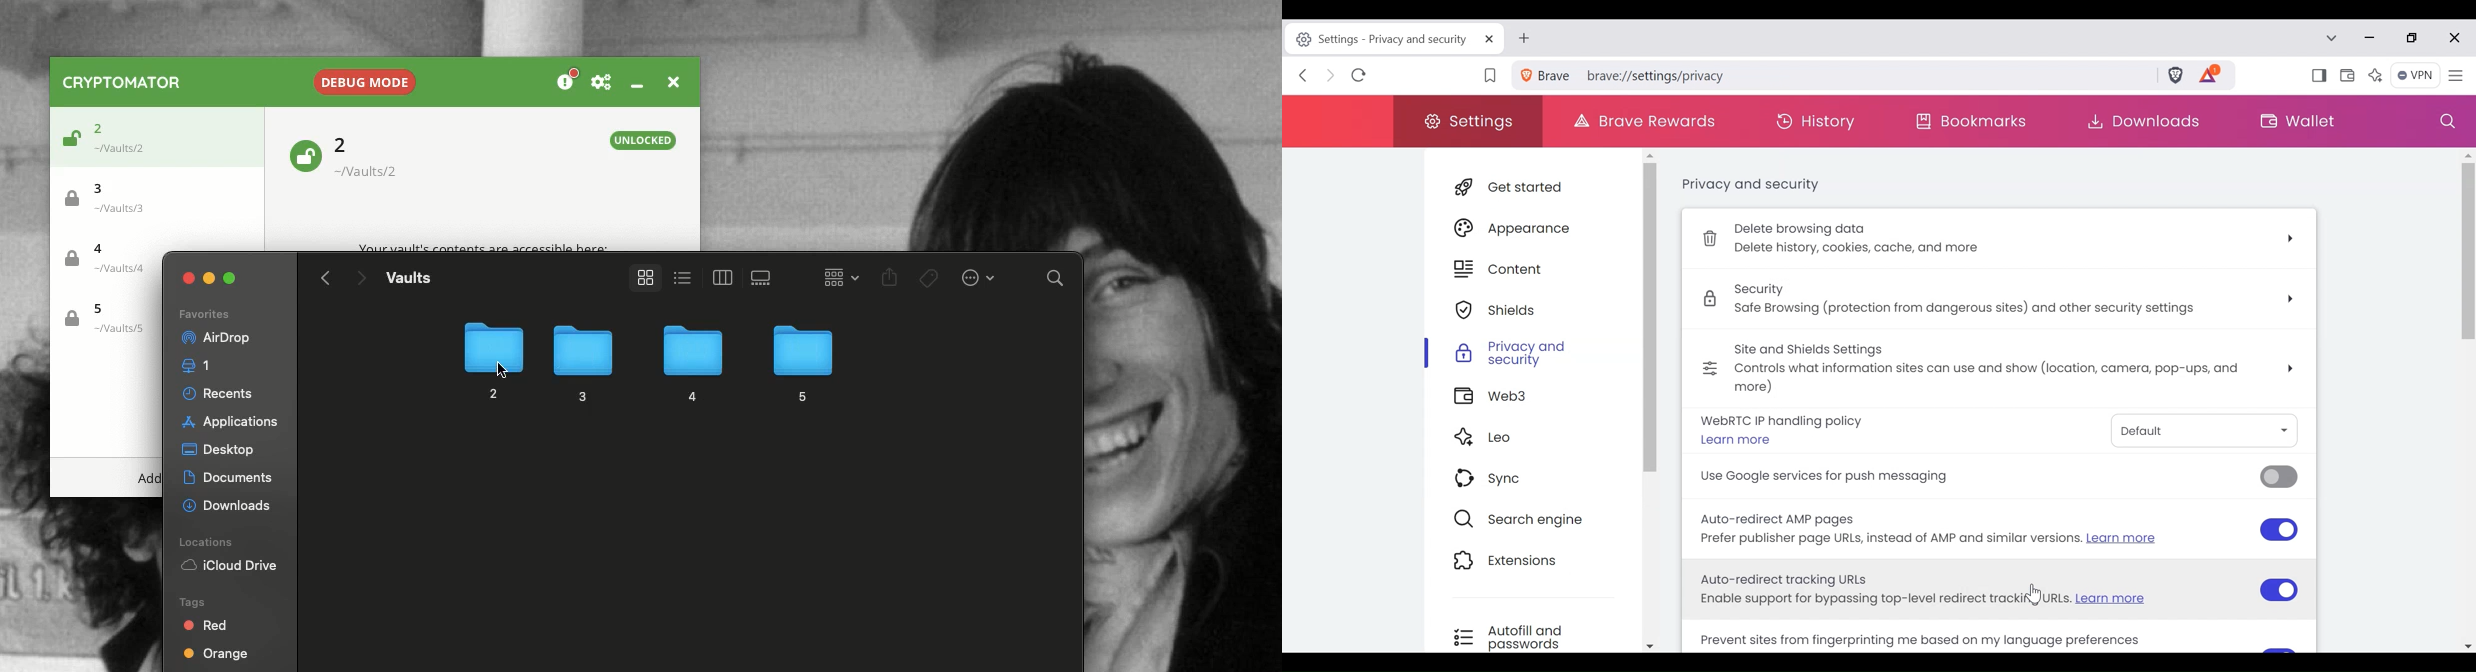  I want to click on Brave Rewards, so click(1646, 119).